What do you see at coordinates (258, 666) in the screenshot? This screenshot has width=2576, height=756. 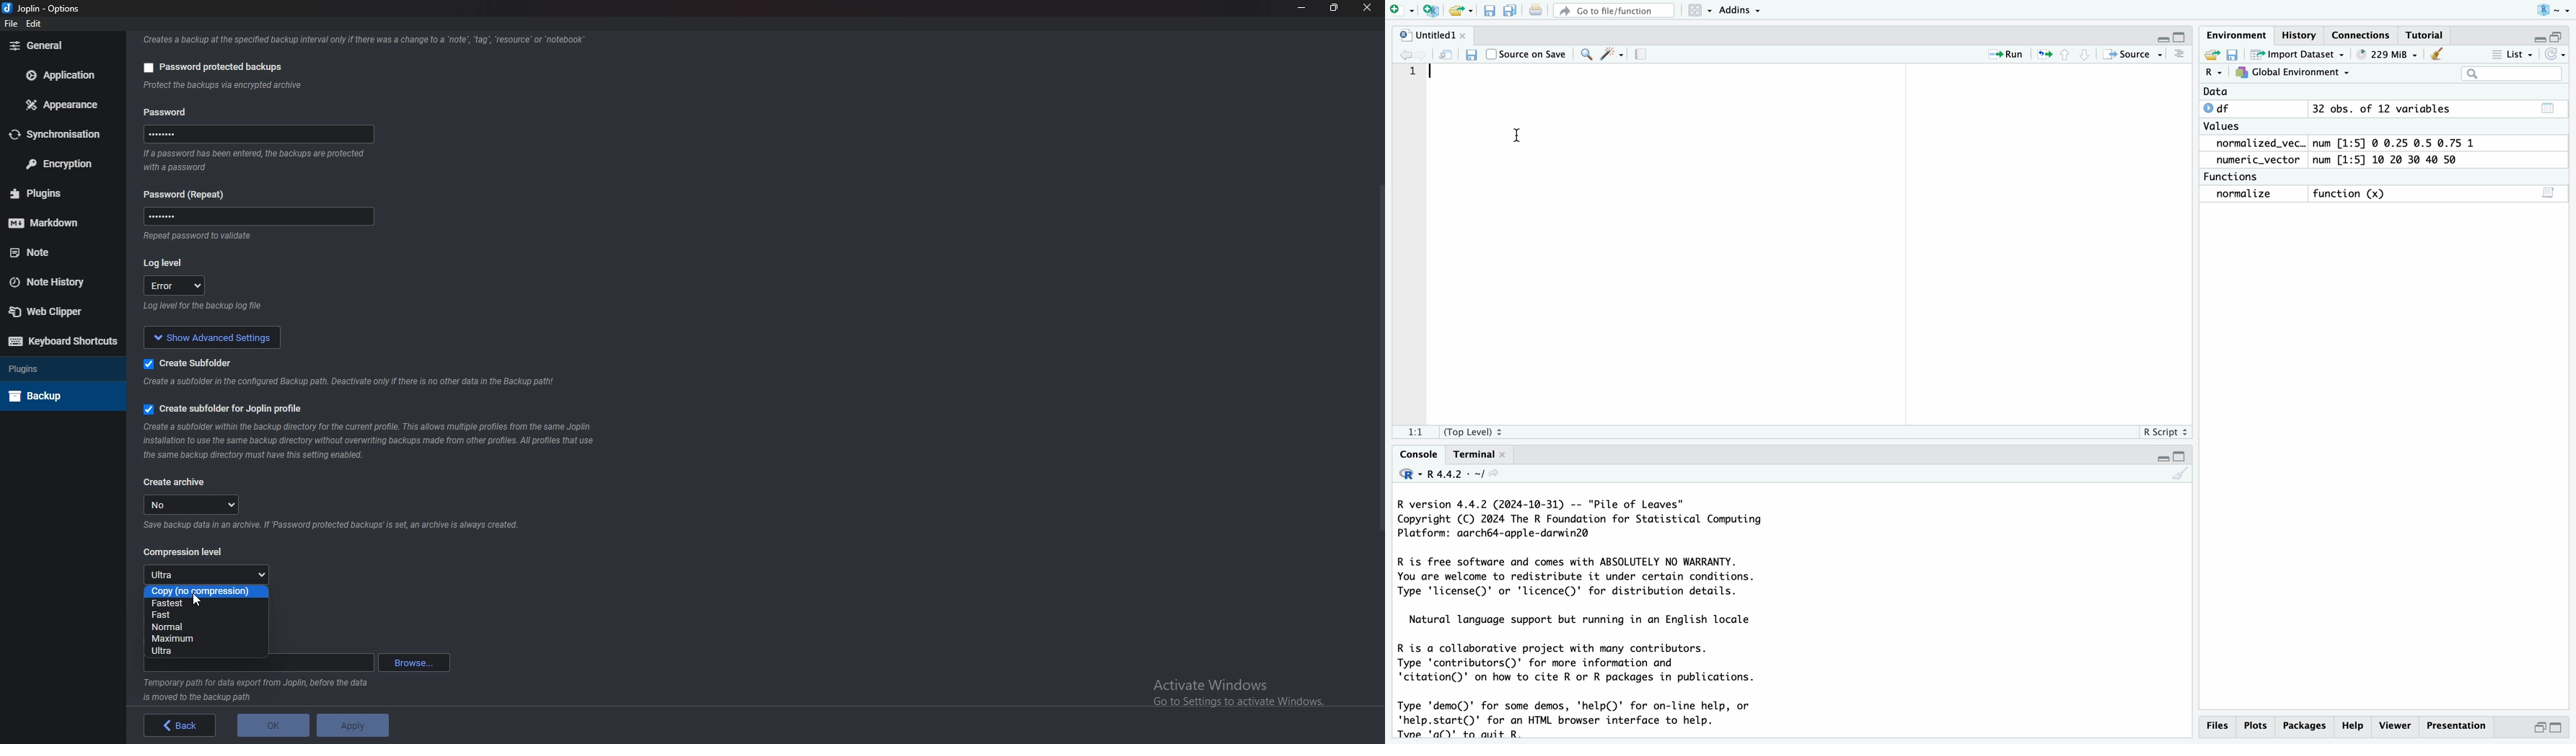 I see `path` at bounding box center [258, 666].